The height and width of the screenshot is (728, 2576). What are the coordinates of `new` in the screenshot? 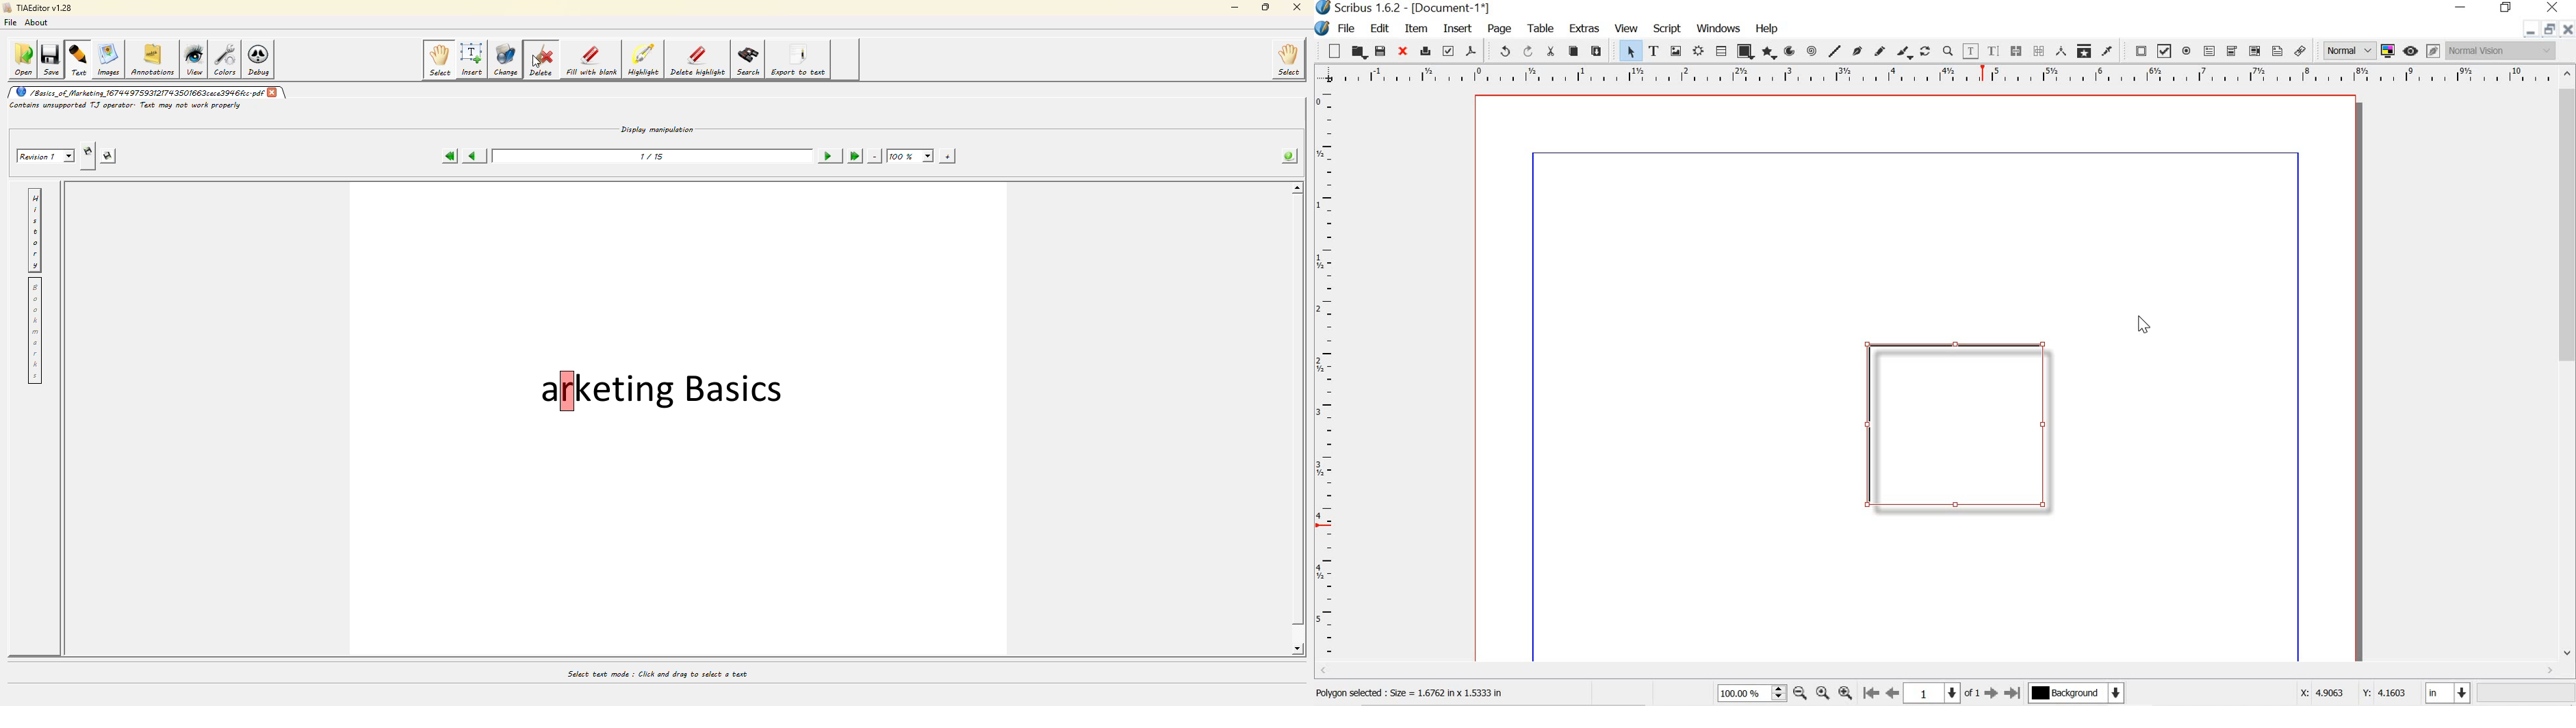 It's located at (1334, 50).